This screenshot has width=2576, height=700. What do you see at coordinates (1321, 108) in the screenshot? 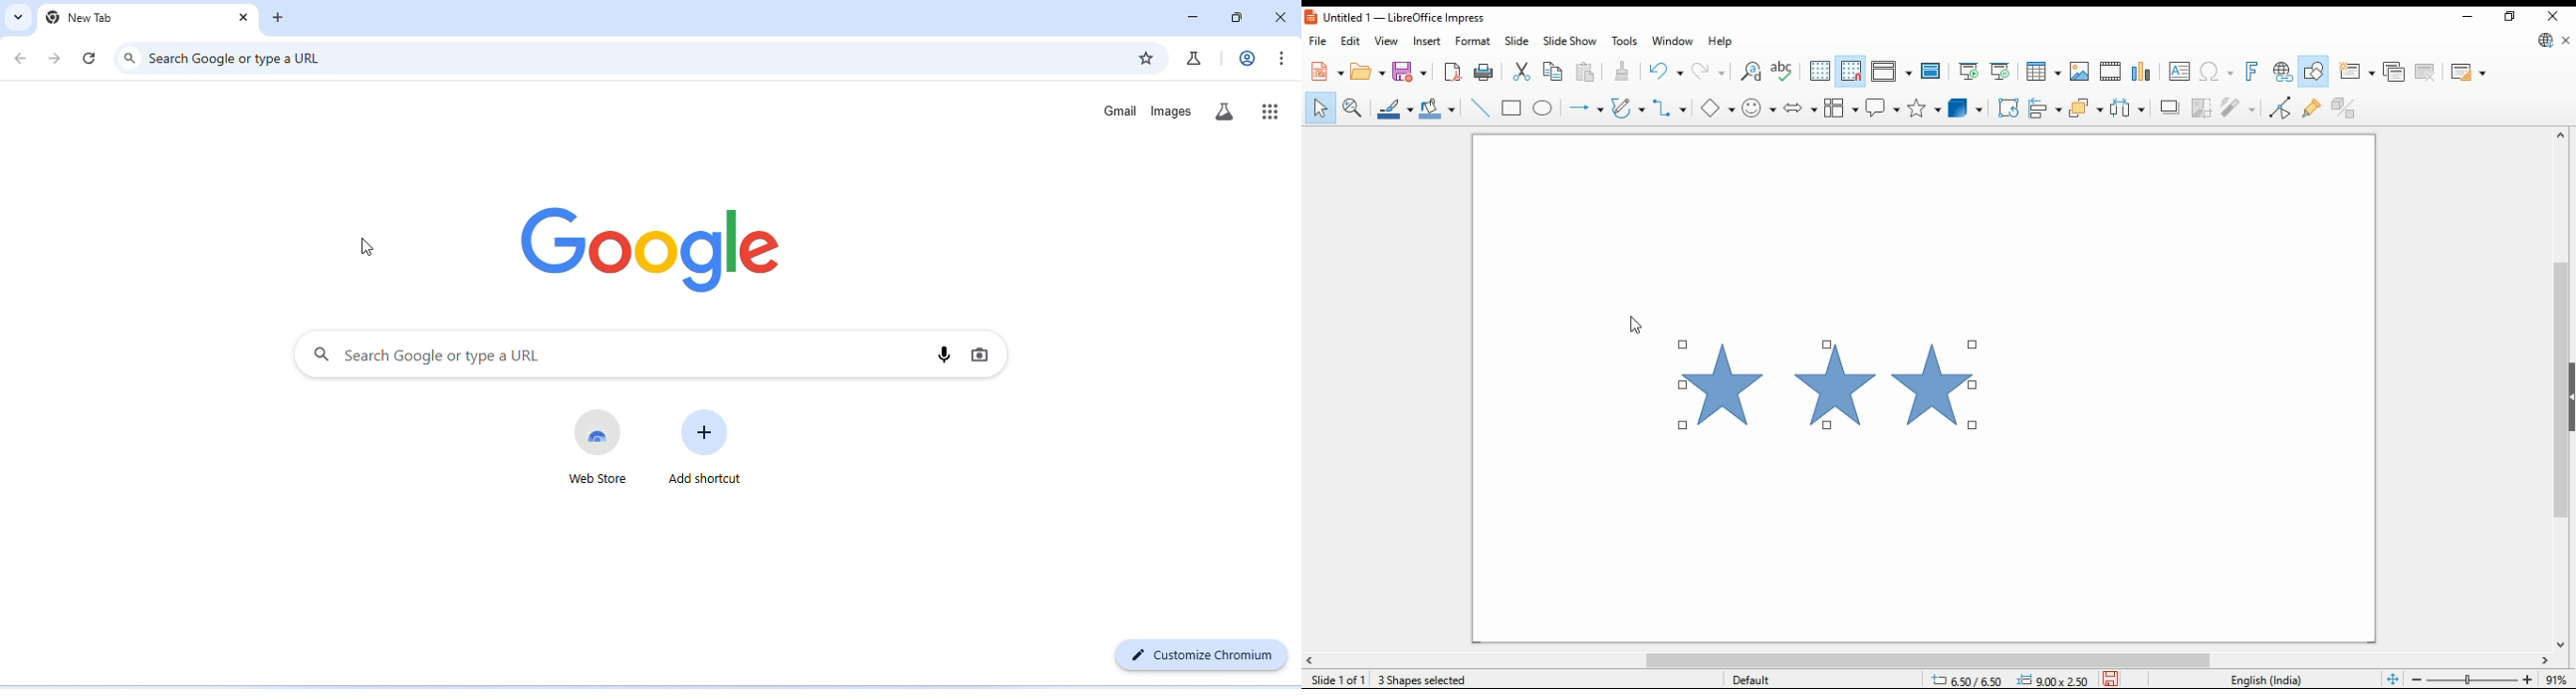
I see `select` at bounding box center [1321, 108].